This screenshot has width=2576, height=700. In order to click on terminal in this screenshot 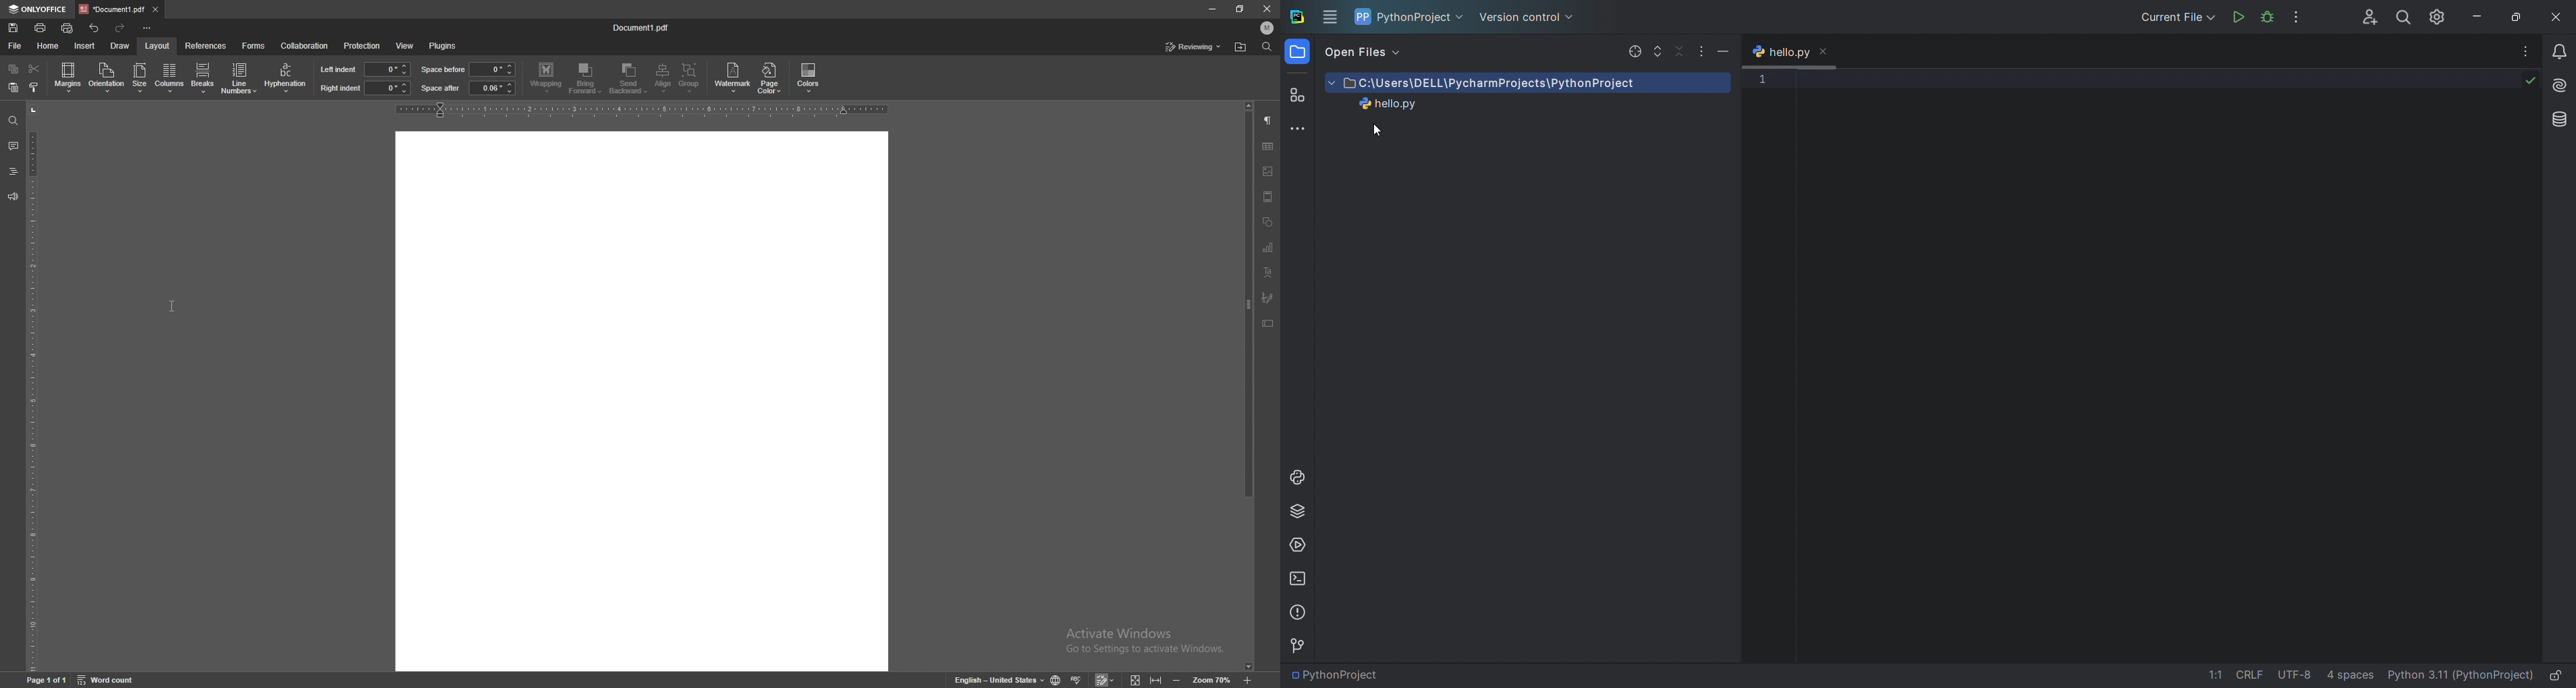, I will do `click(1298, 582)`.